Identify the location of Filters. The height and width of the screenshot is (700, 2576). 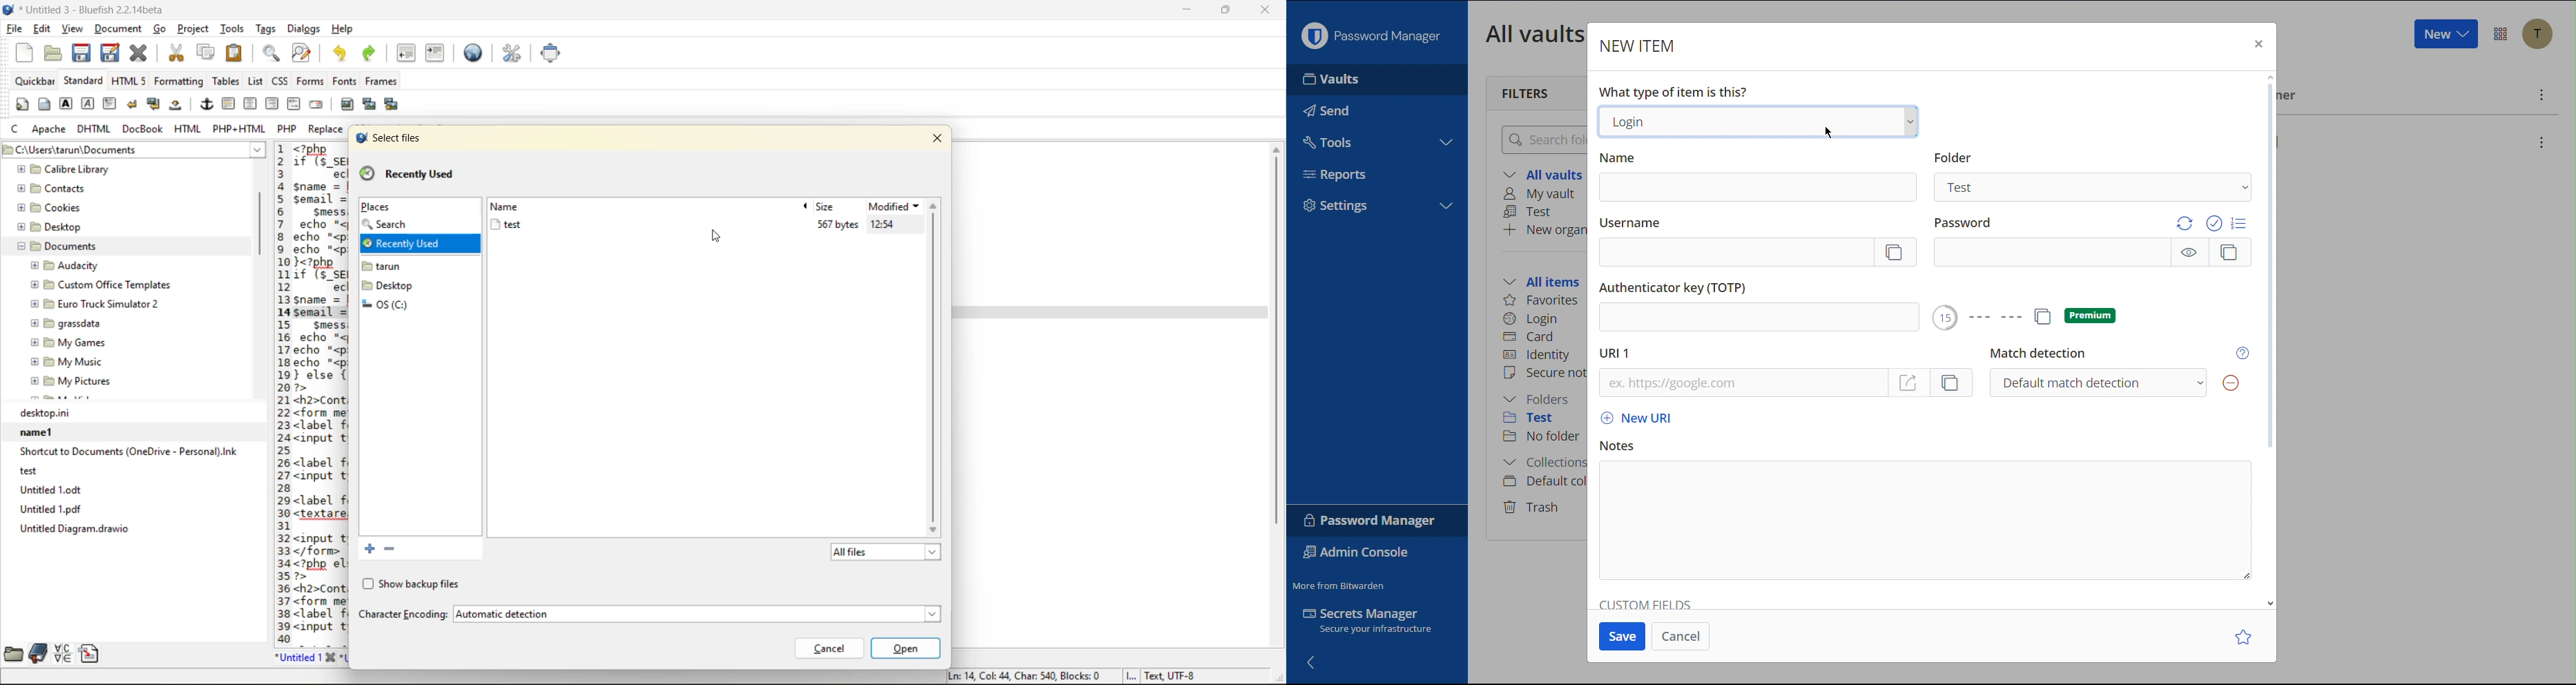
(1527, 92).